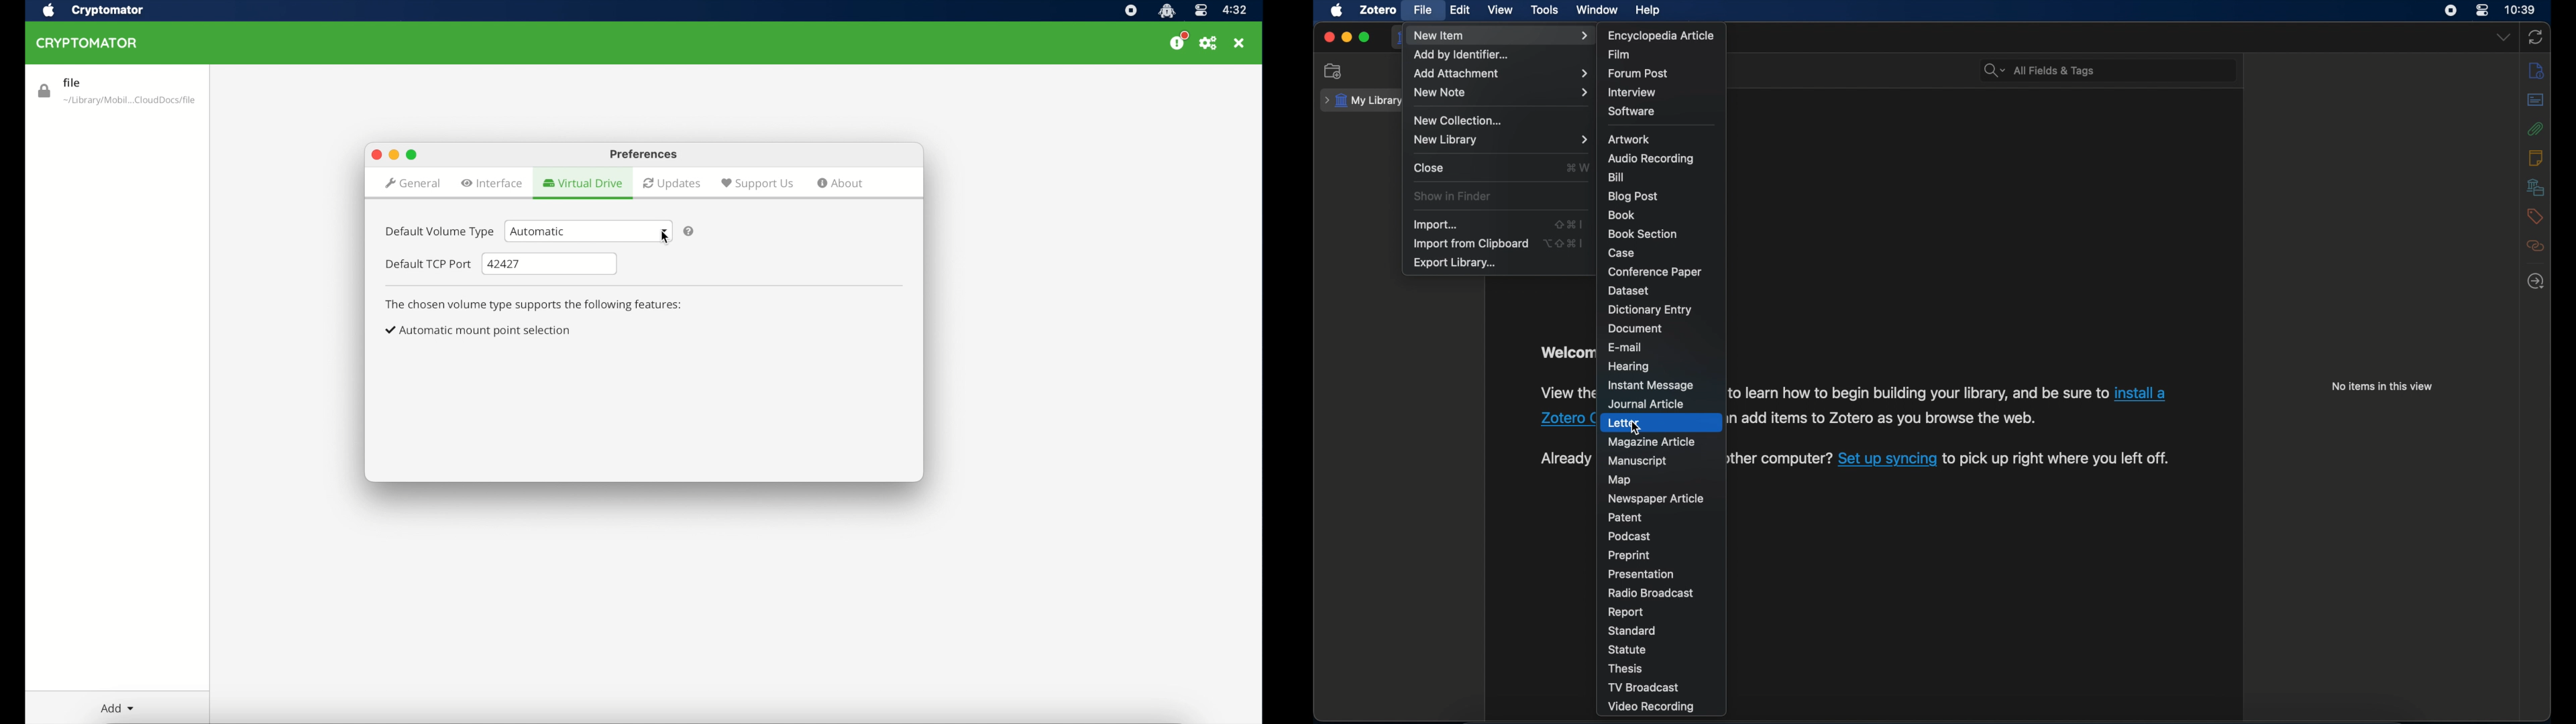 The image size is (2576, 728). Describe the element at coordinates (1563, 243) in the screenshot. I see `shortcut` at that location.